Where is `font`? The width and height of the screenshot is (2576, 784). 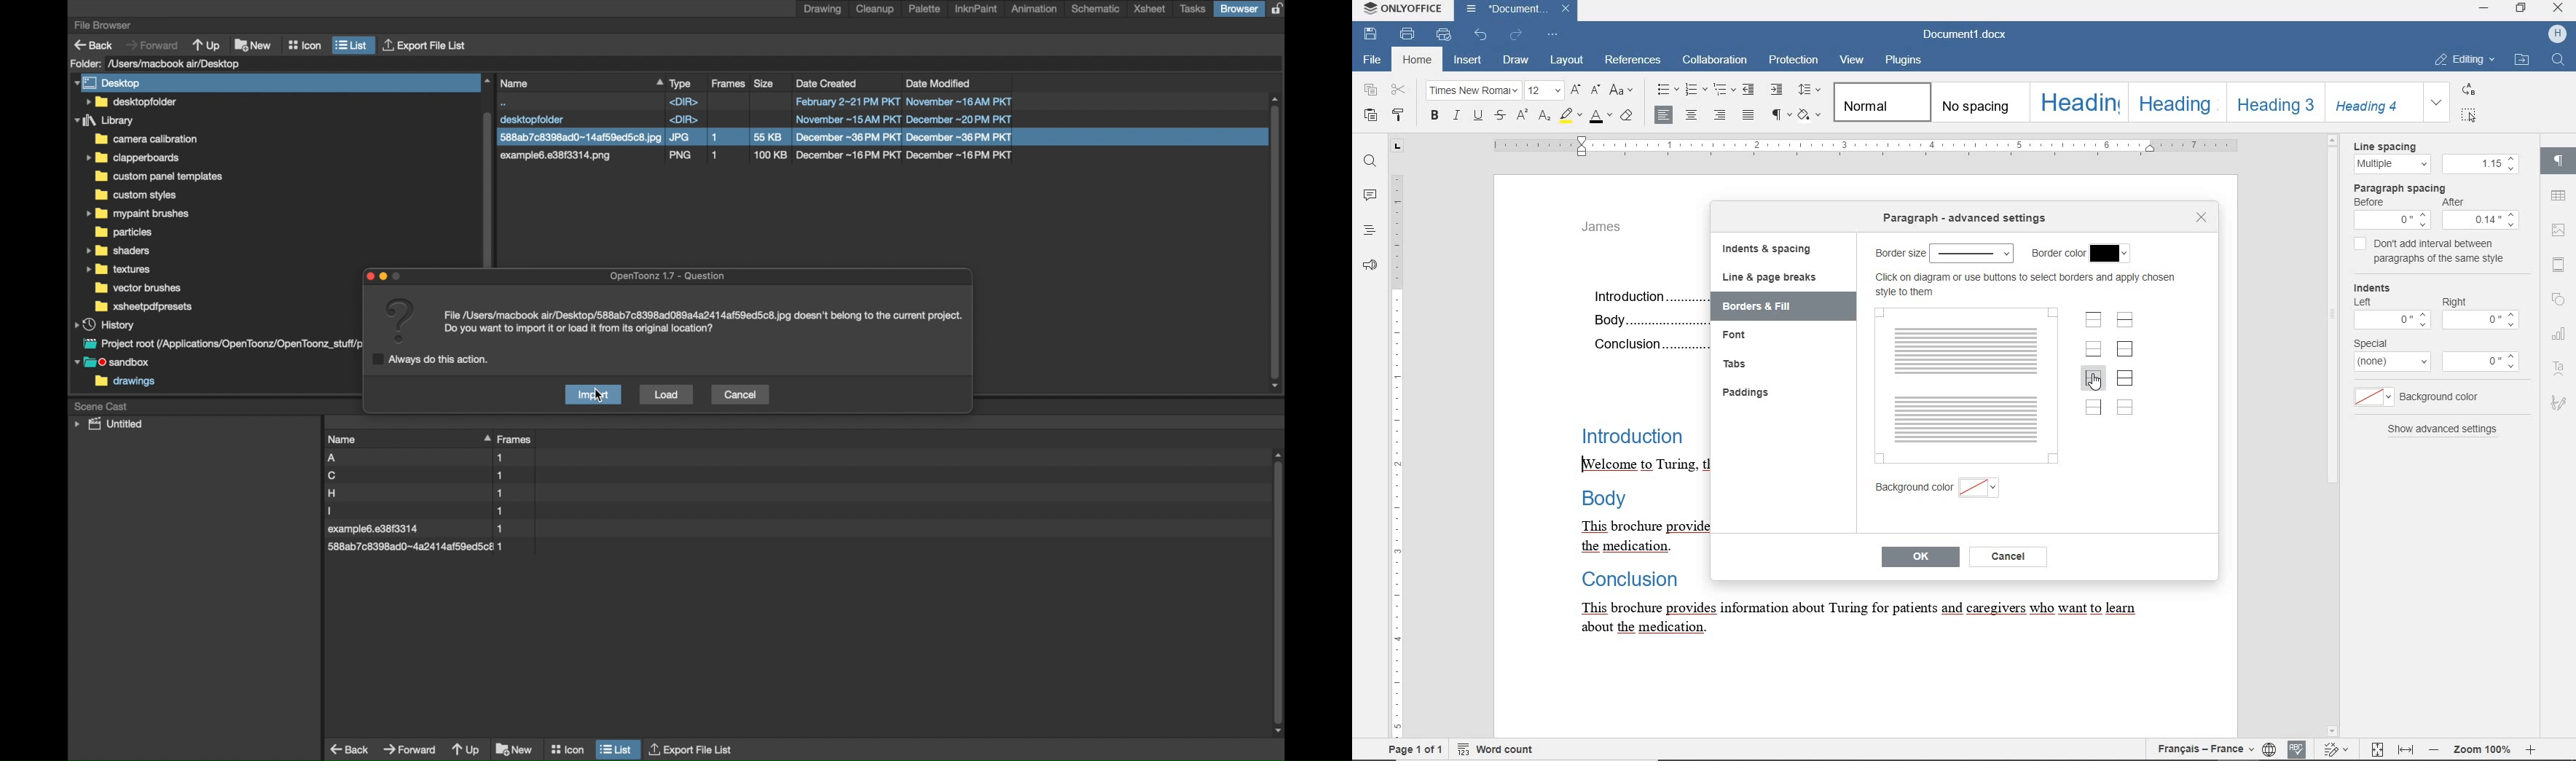 font is located at coordinates (1473, 91).